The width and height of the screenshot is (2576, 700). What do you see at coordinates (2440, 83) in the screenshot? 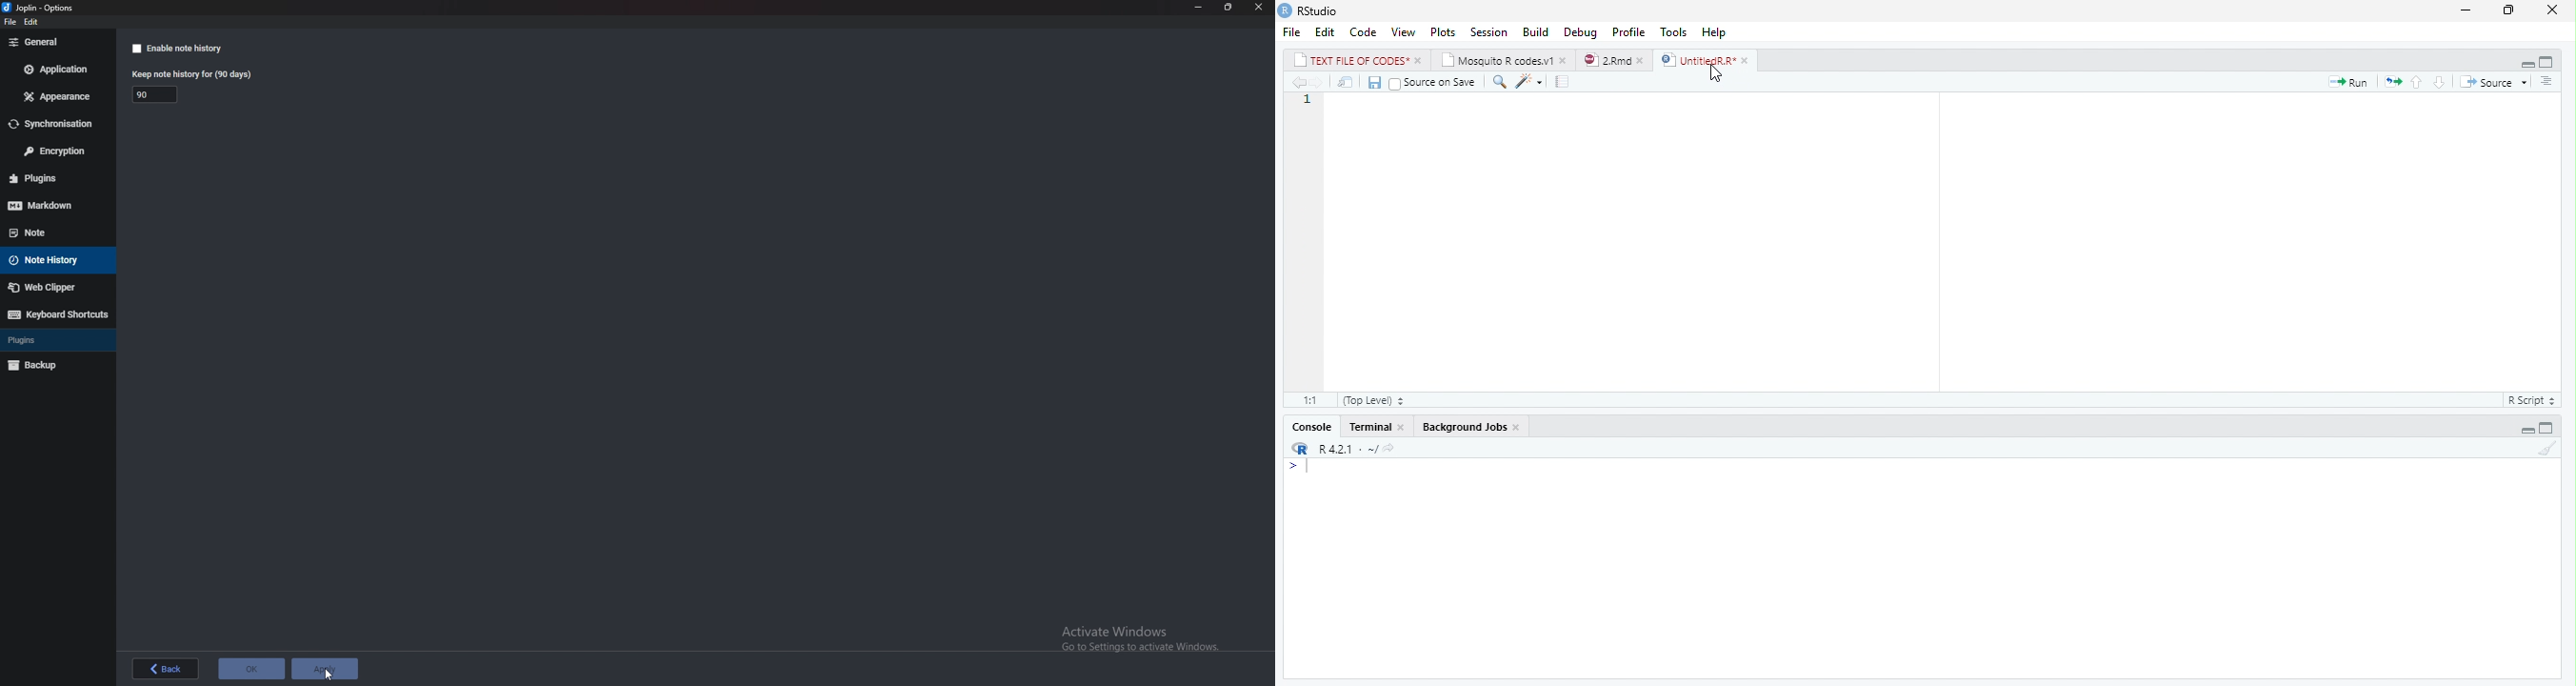
I see `Go to next section` at bounding box center [2440, 83].